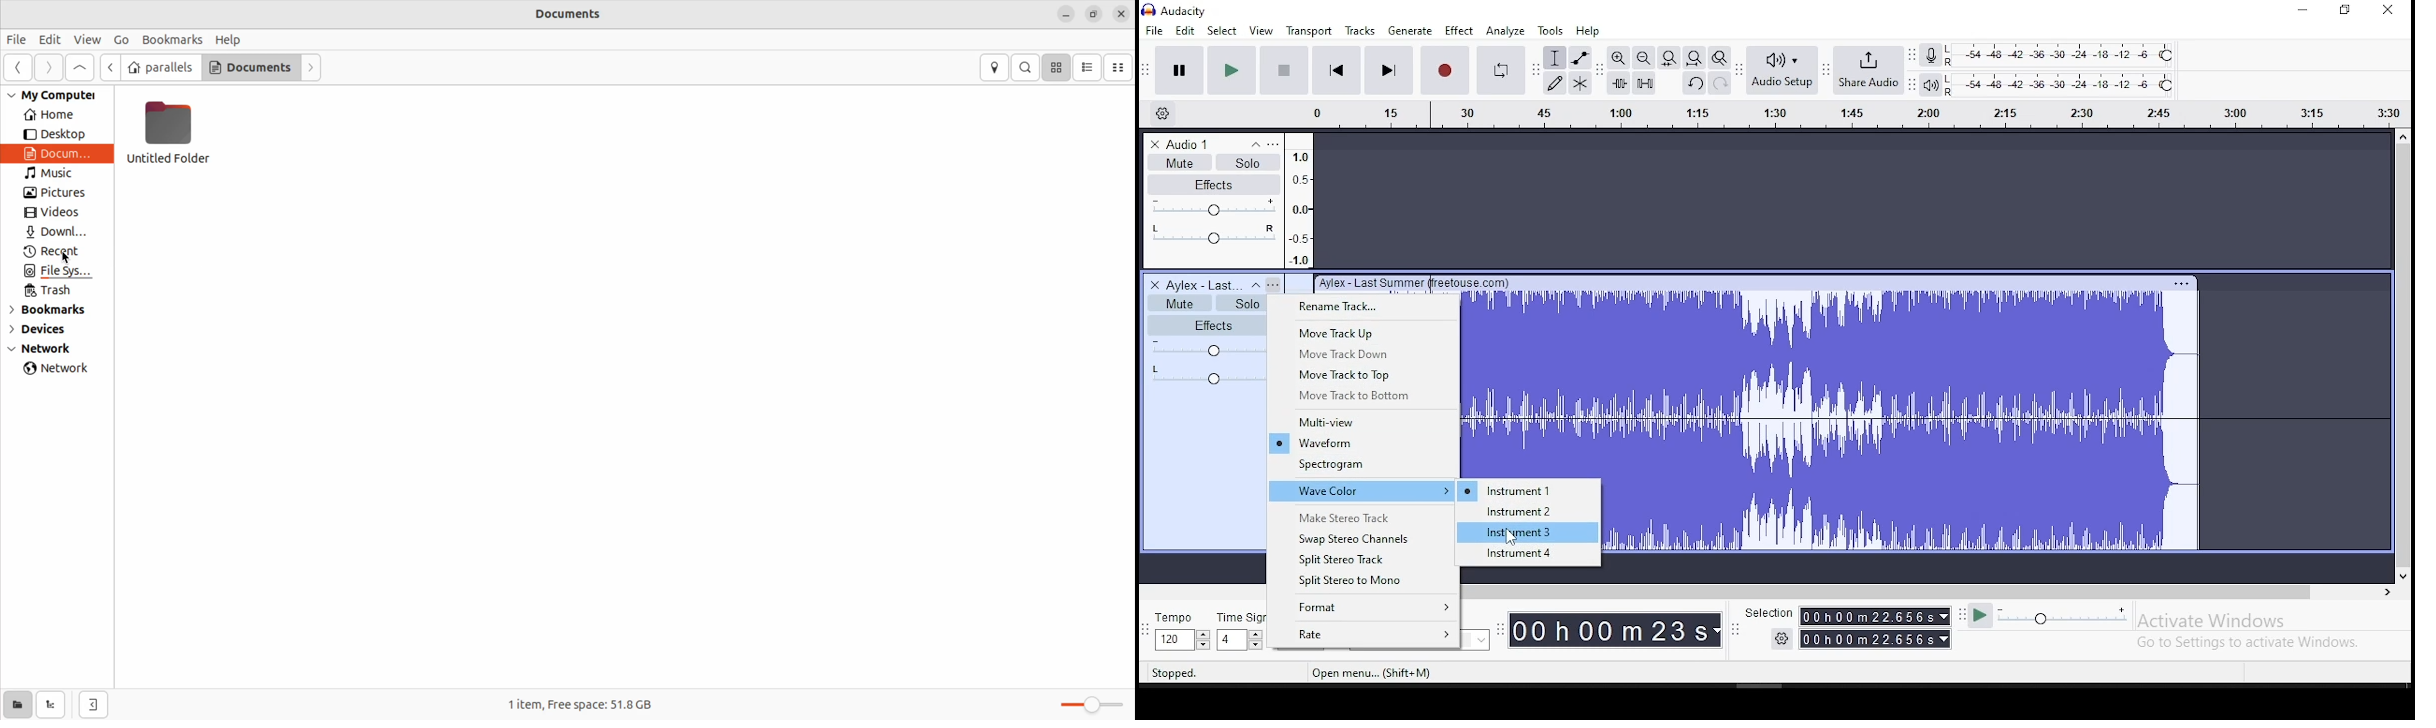 This screenshot has width=2436, height=728. What do you see at coordinates (1720, 83) in the screenshot?
I see `redo` at bounding box center [1720, 83].